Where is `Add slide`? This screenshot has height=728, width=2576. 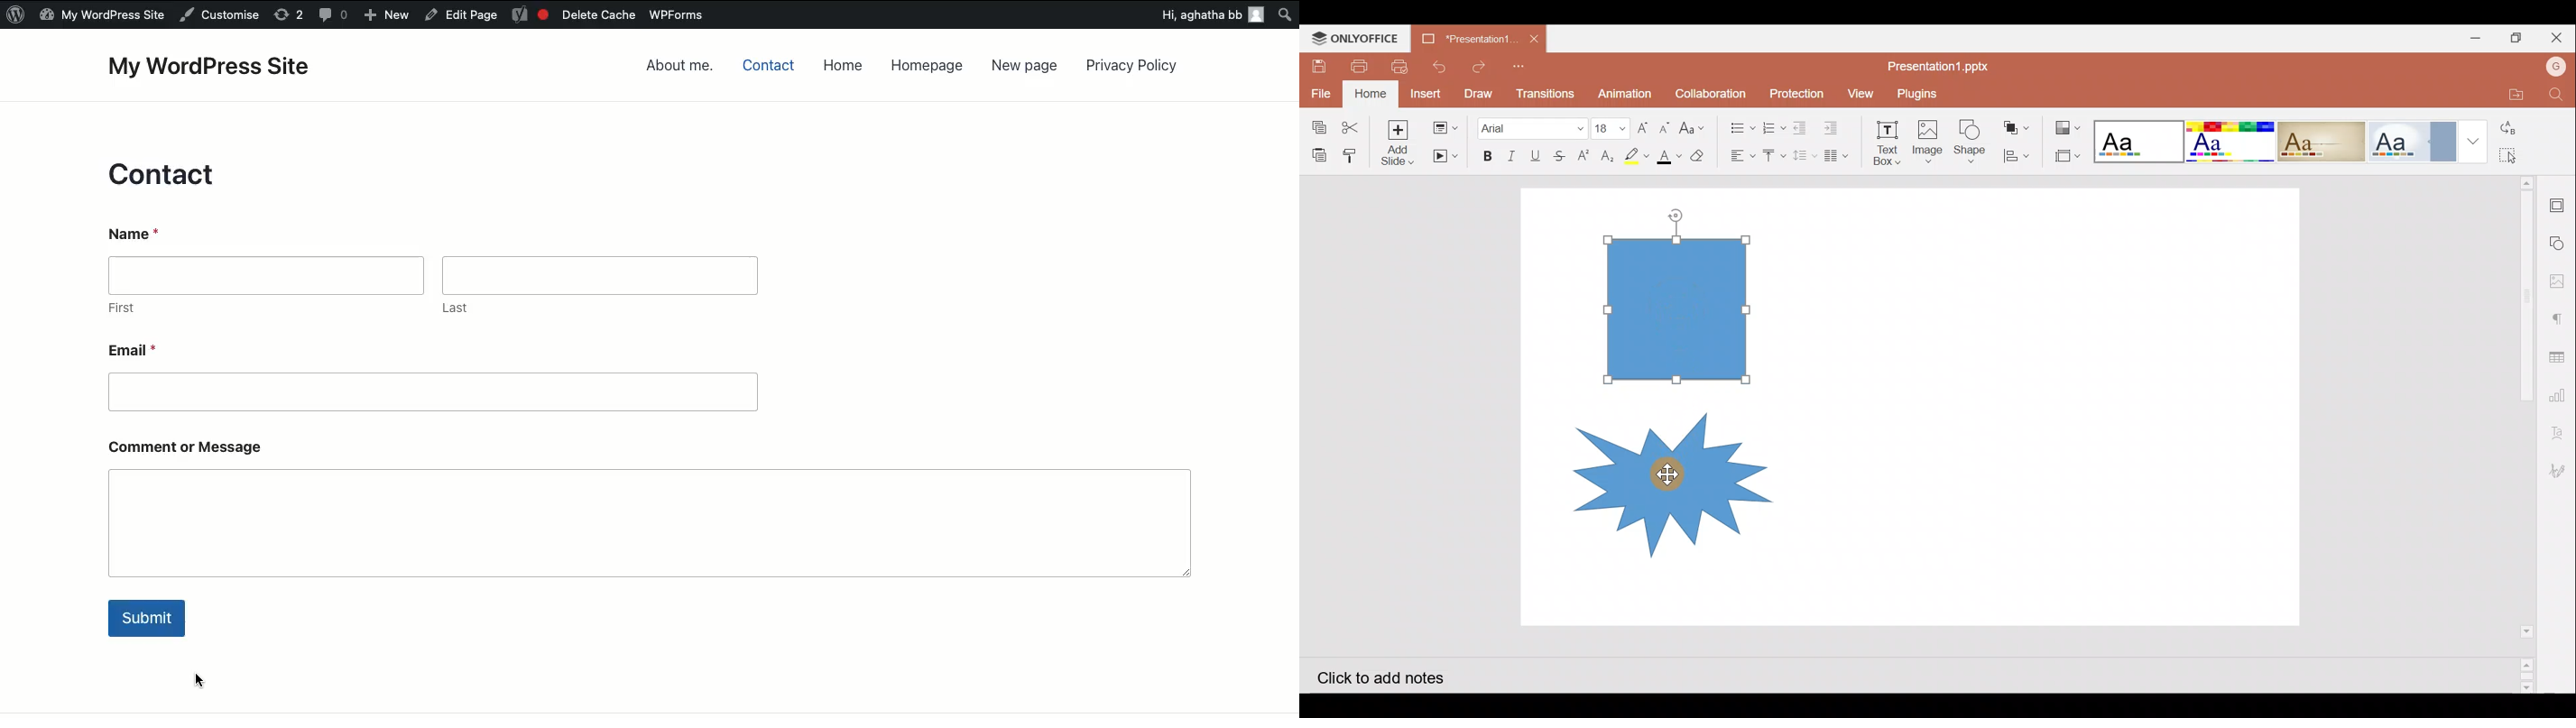 Add slide is located at coordinates (1397, 142).